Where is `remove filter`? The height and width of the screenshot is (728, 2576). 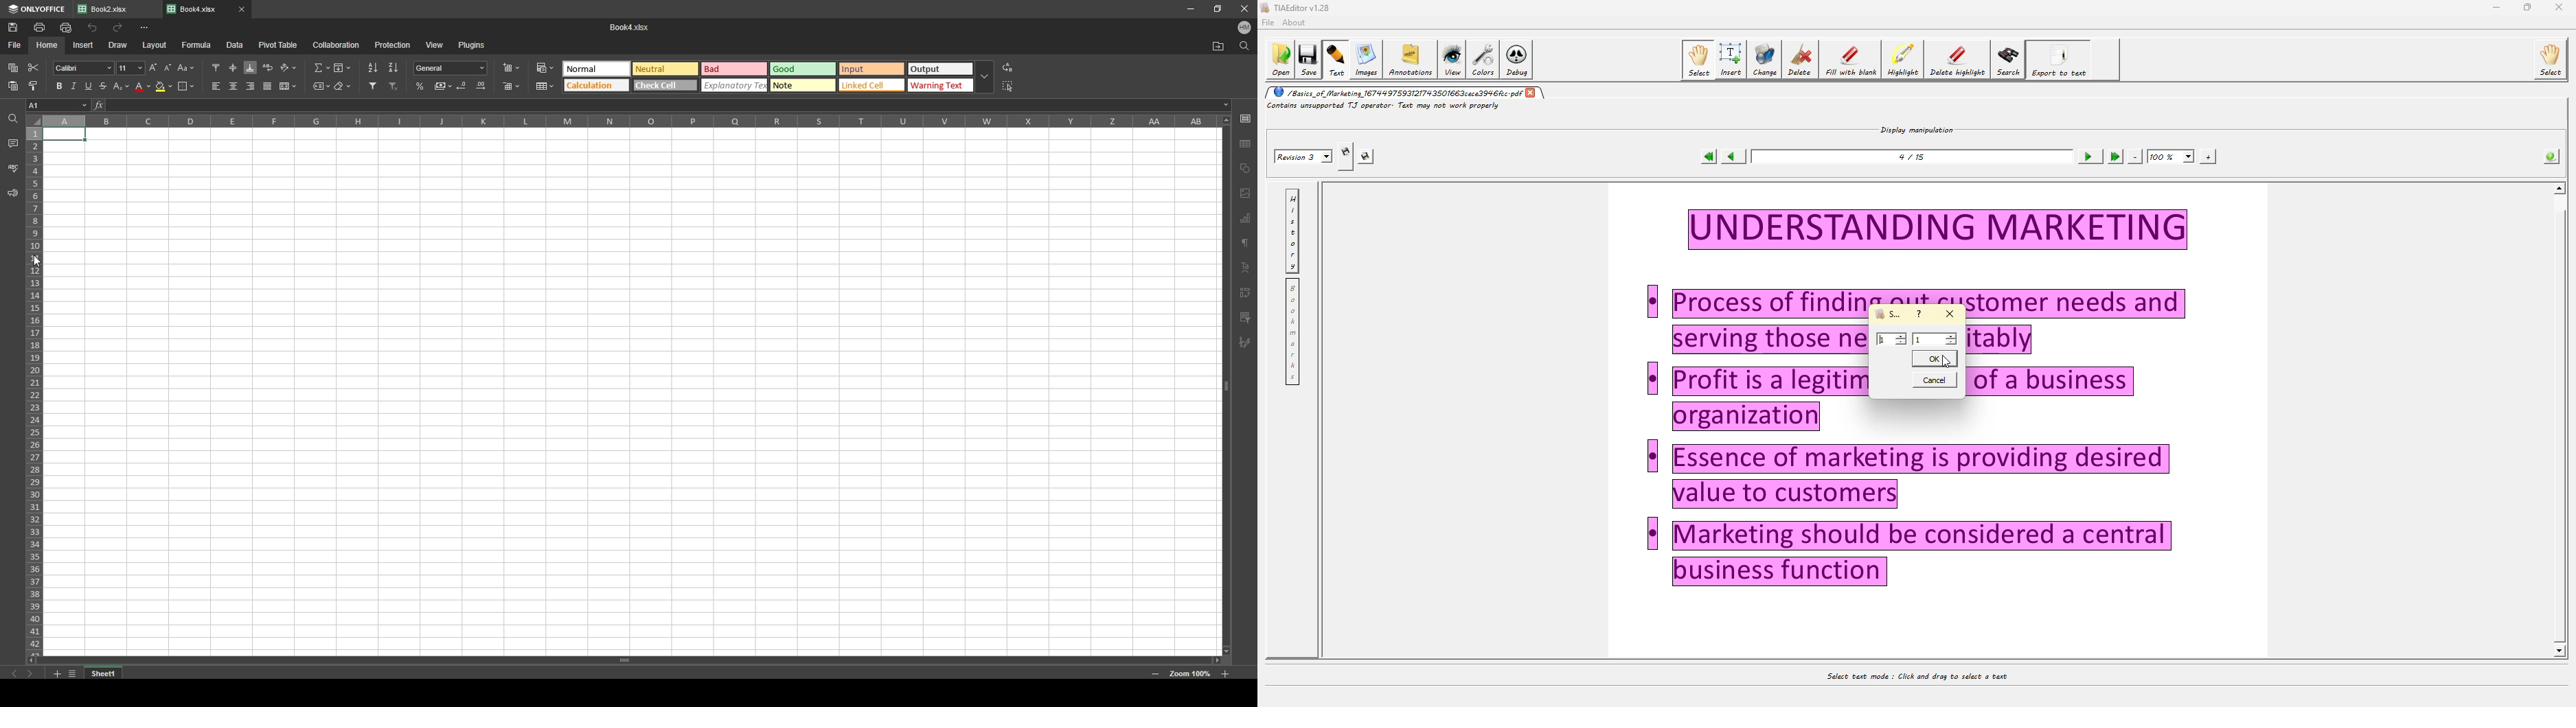
remove filter is located at coordinates (394, 86).